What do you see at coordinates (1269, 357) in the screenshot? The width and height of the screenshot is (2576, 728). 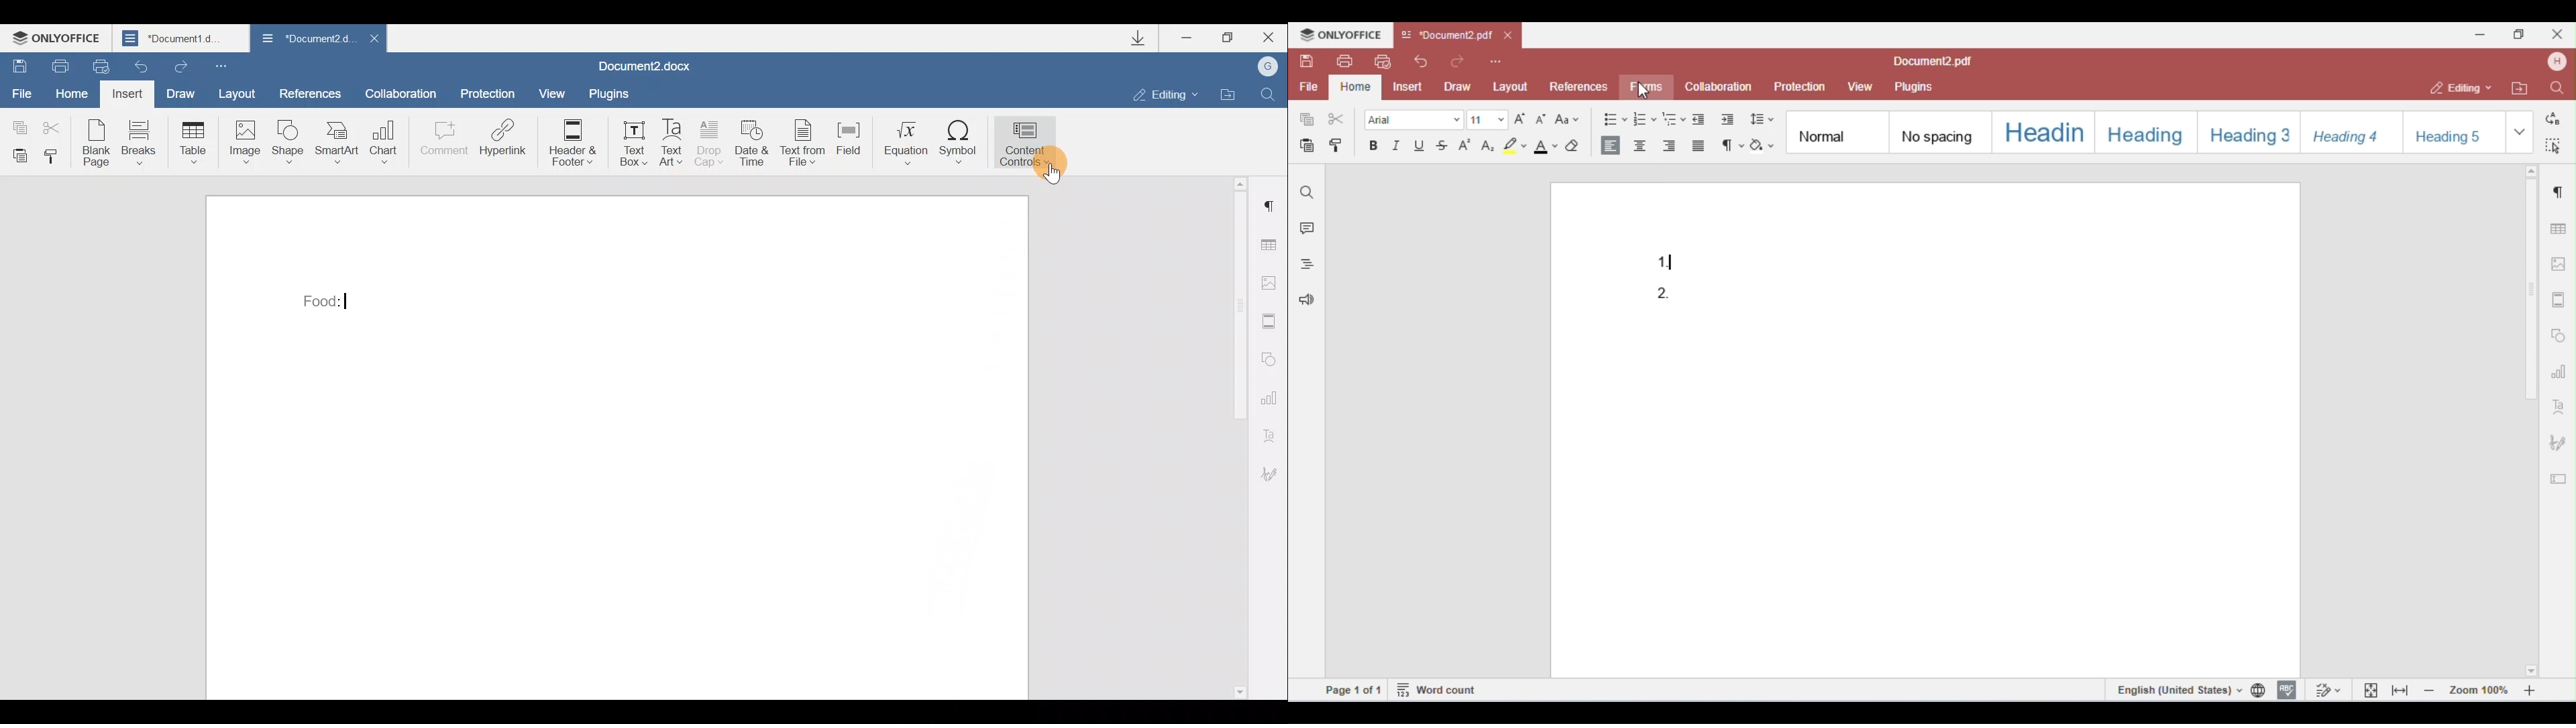 I see `Shapes settings` at bounding box center [1269, 357].